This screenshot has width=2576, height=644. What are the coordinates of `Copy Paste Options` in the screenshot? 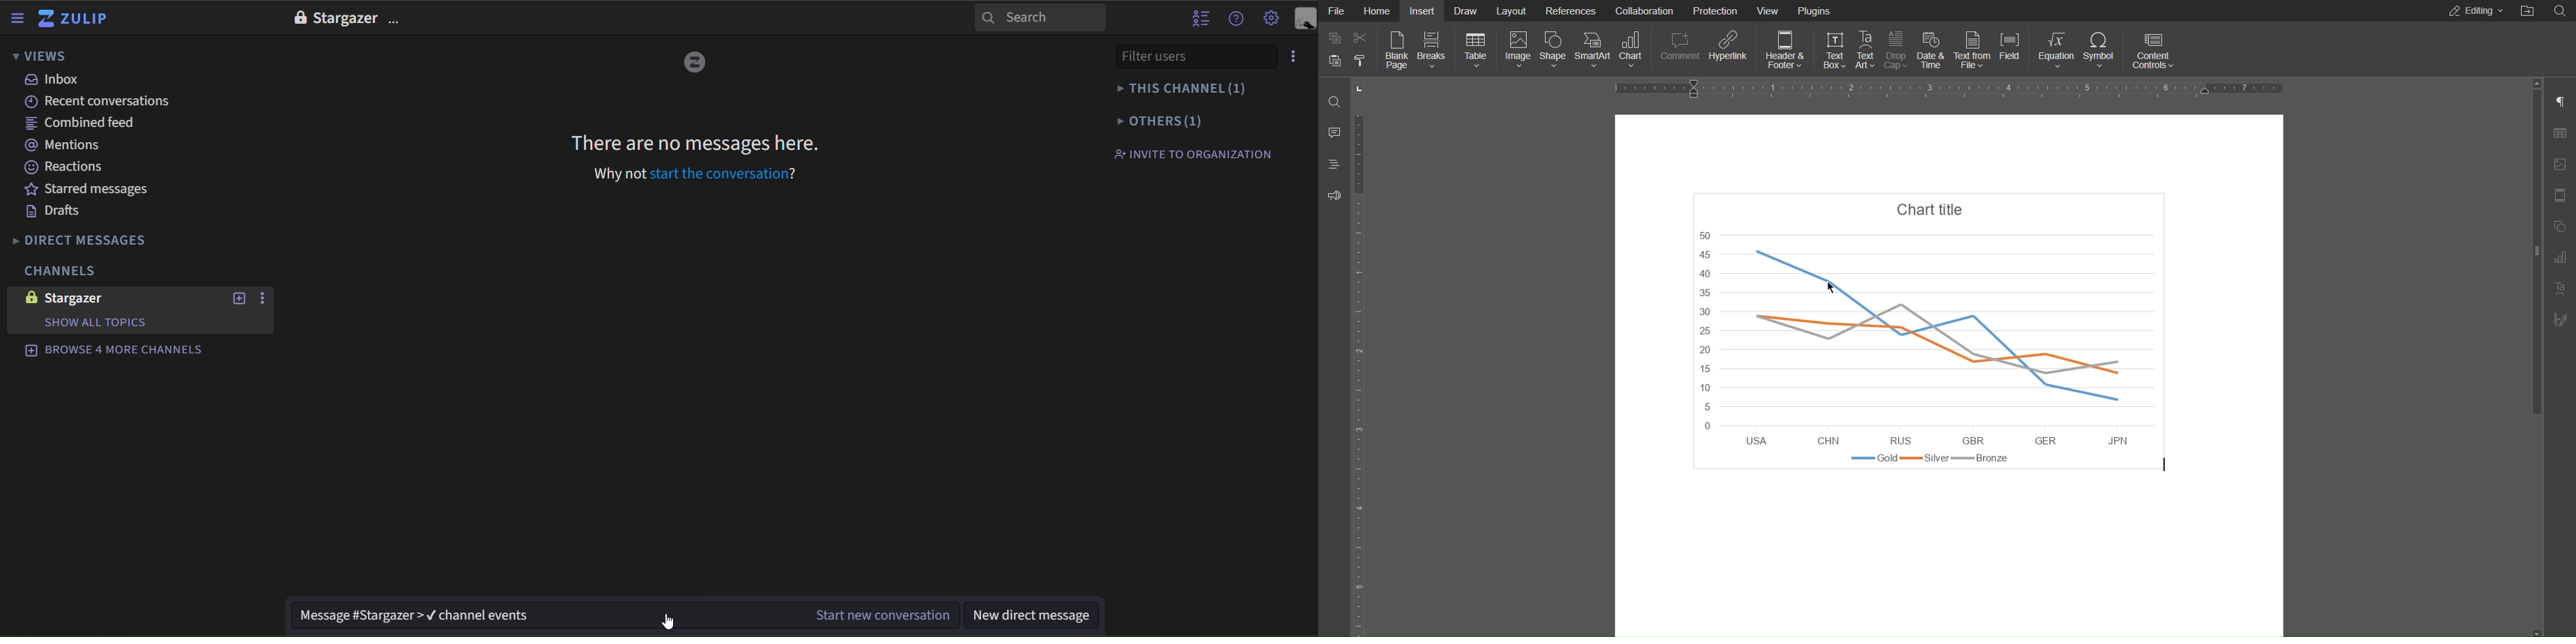 It's located at (1347, 52).